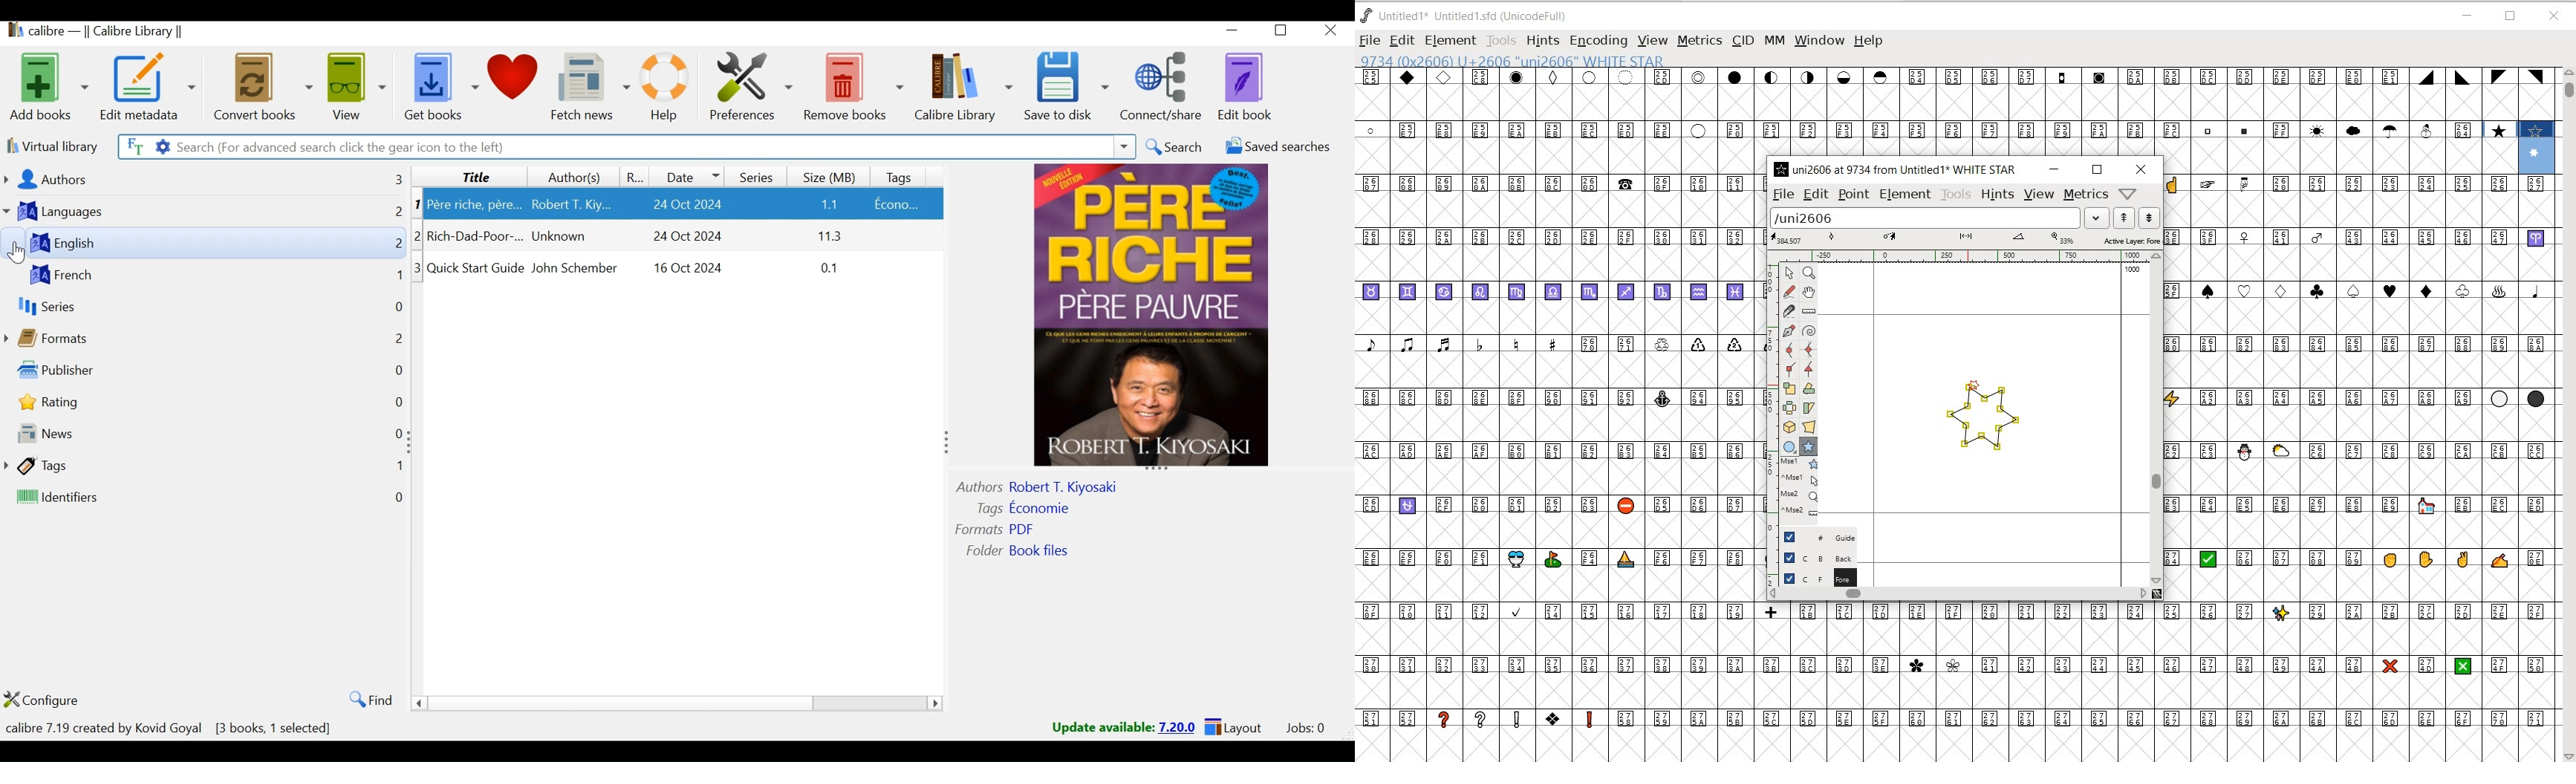 The height and width of the screenshot is (784, 2576). I want to click on show previous/next word list, so click(2137, 217).